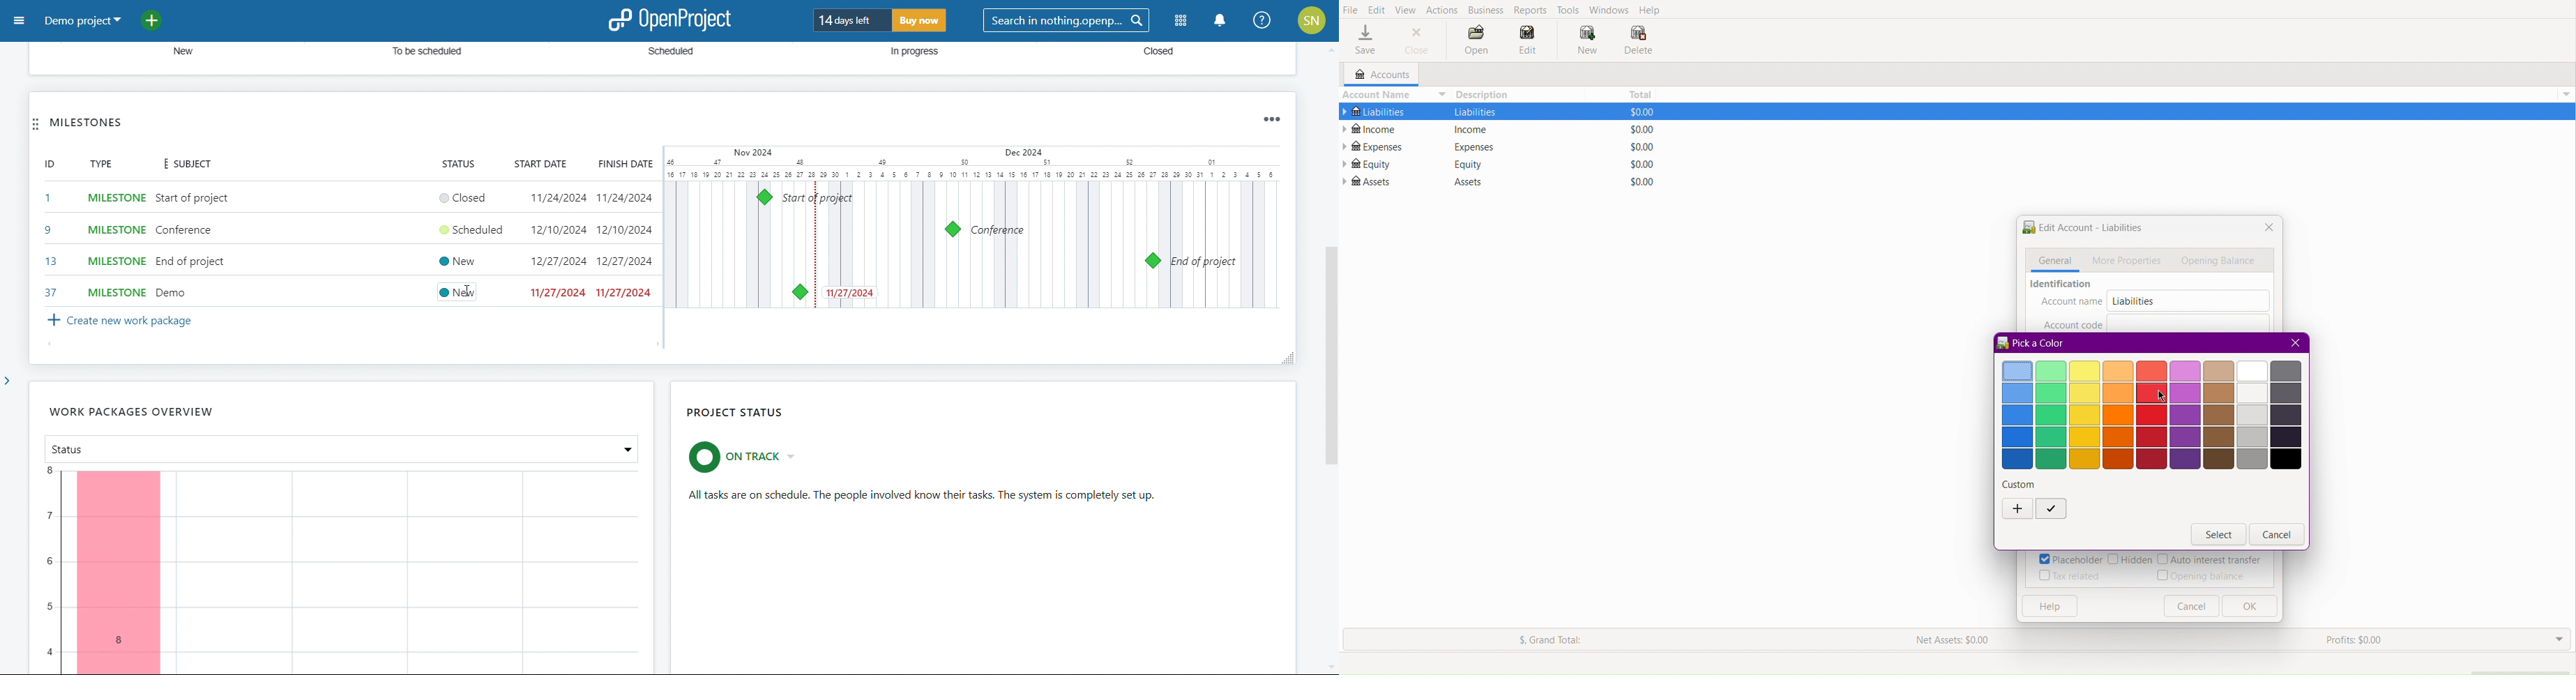 This screenshot has height=700, width=2576. Describe the element at coordinates (1407, 8) in the screenshot. I see `View` at that location.